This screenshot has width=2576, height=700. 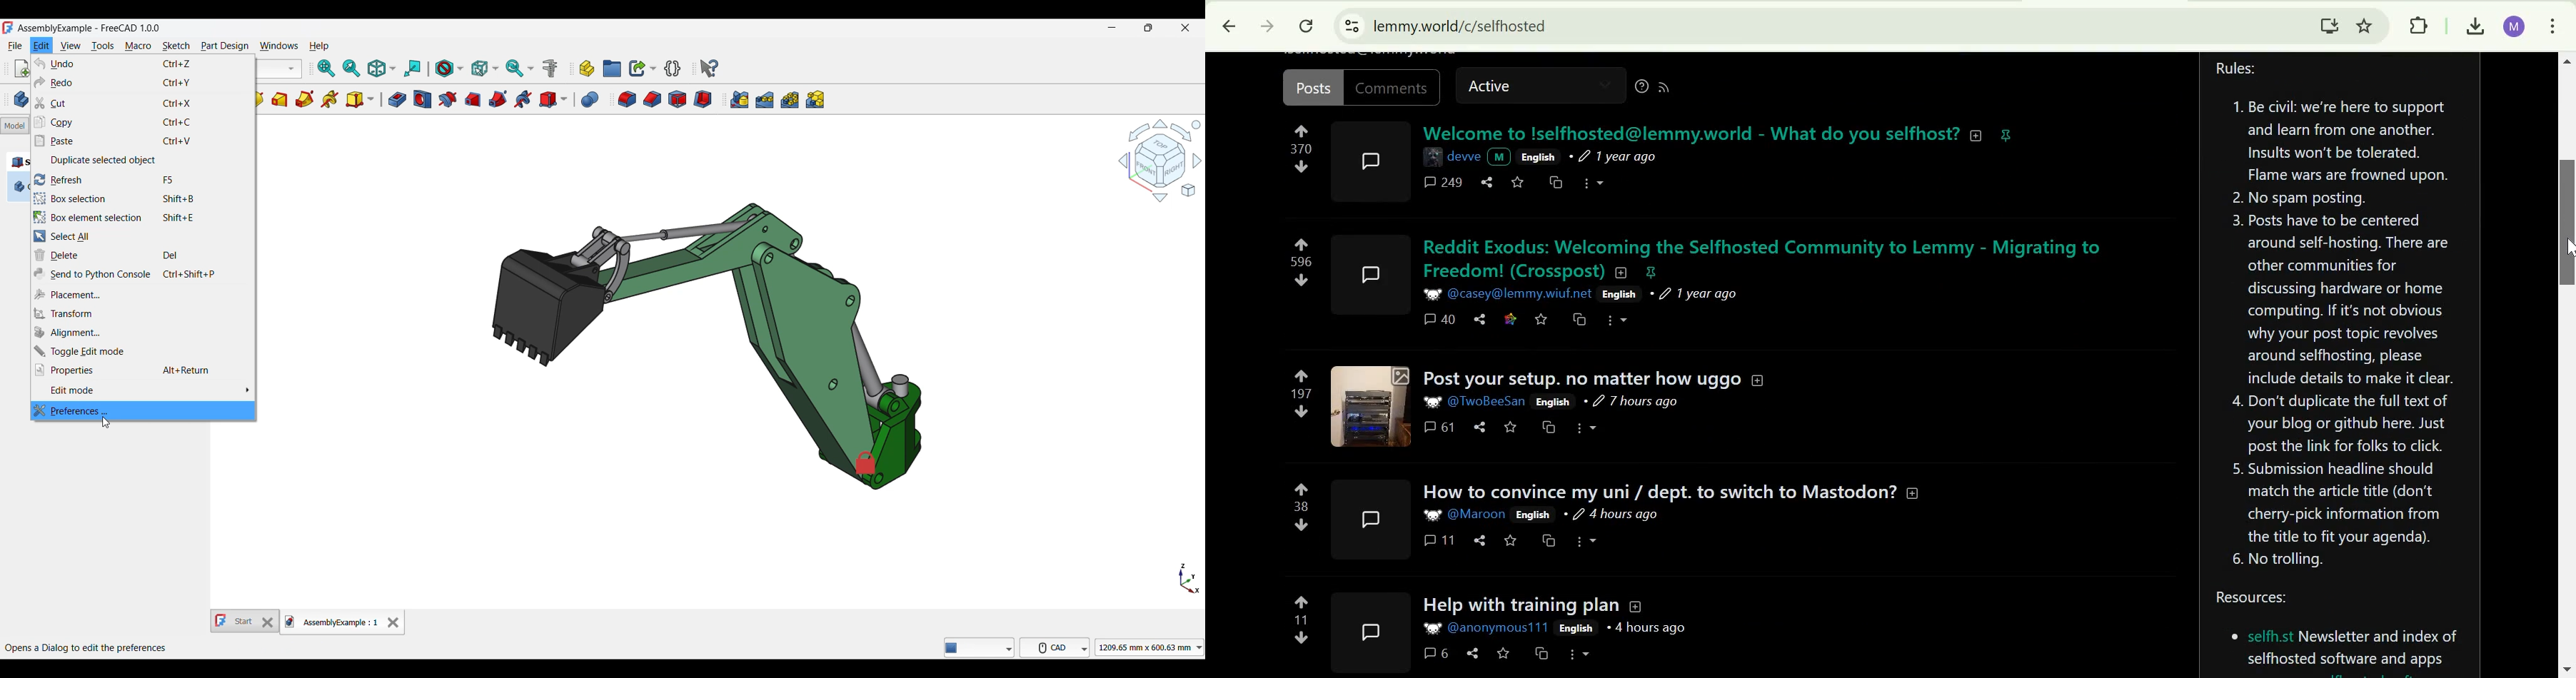 What do you see at coordinates (107, 424) in the screenshot?
I see `cursor` at bounding box center [107, 424].